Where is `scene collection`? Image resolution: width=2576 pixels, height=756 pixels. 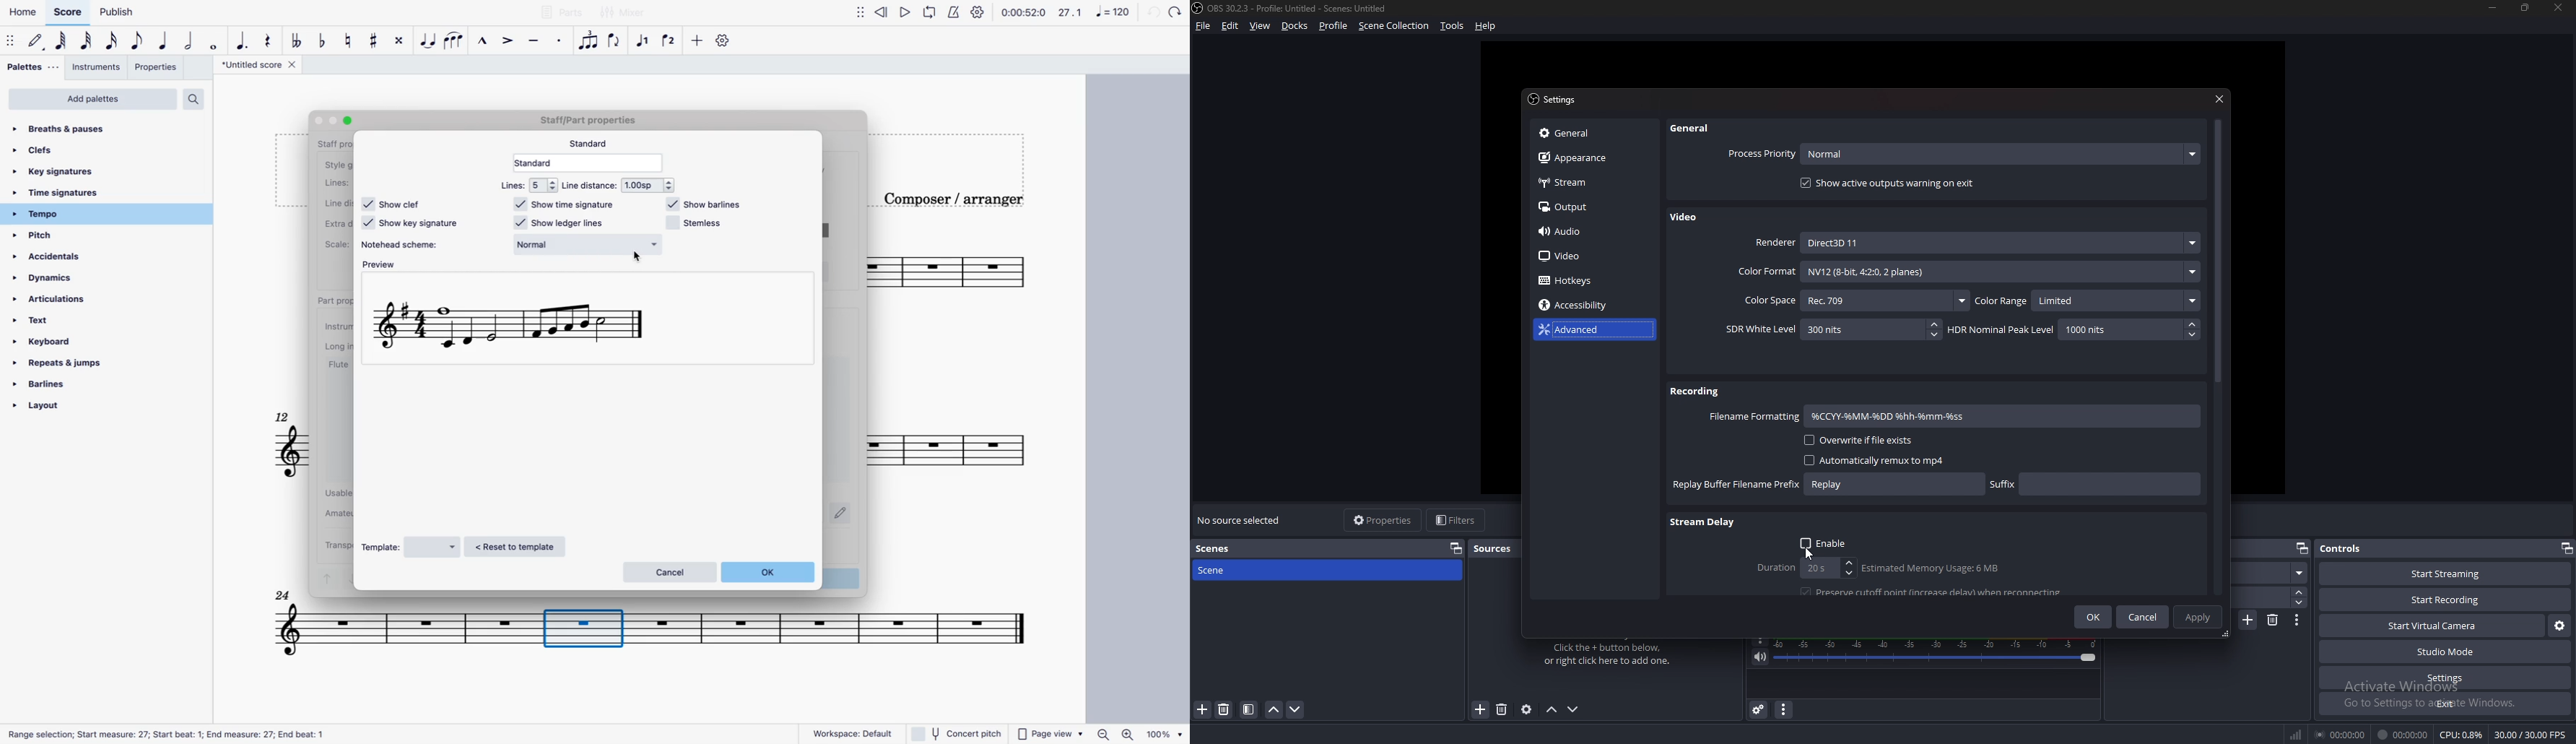
scene collection is located at coordinates (1395, 25).